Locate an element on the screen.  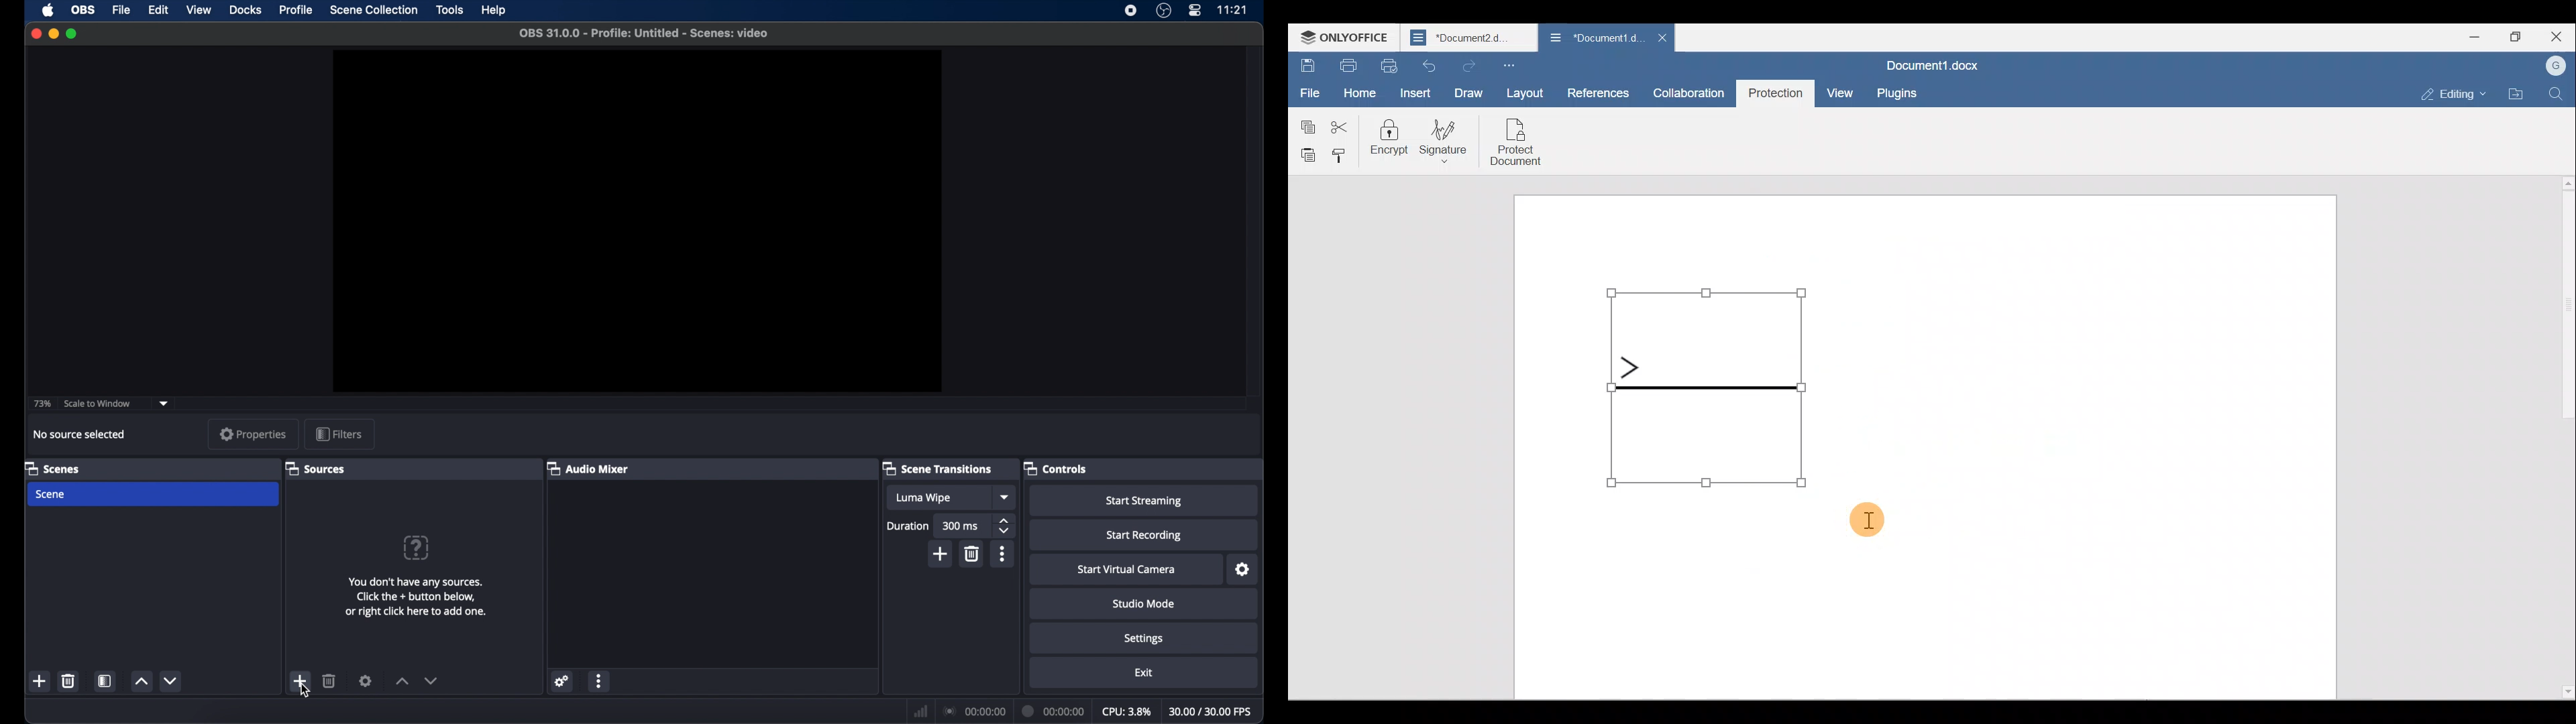
close is located at coordinates (36, 34).